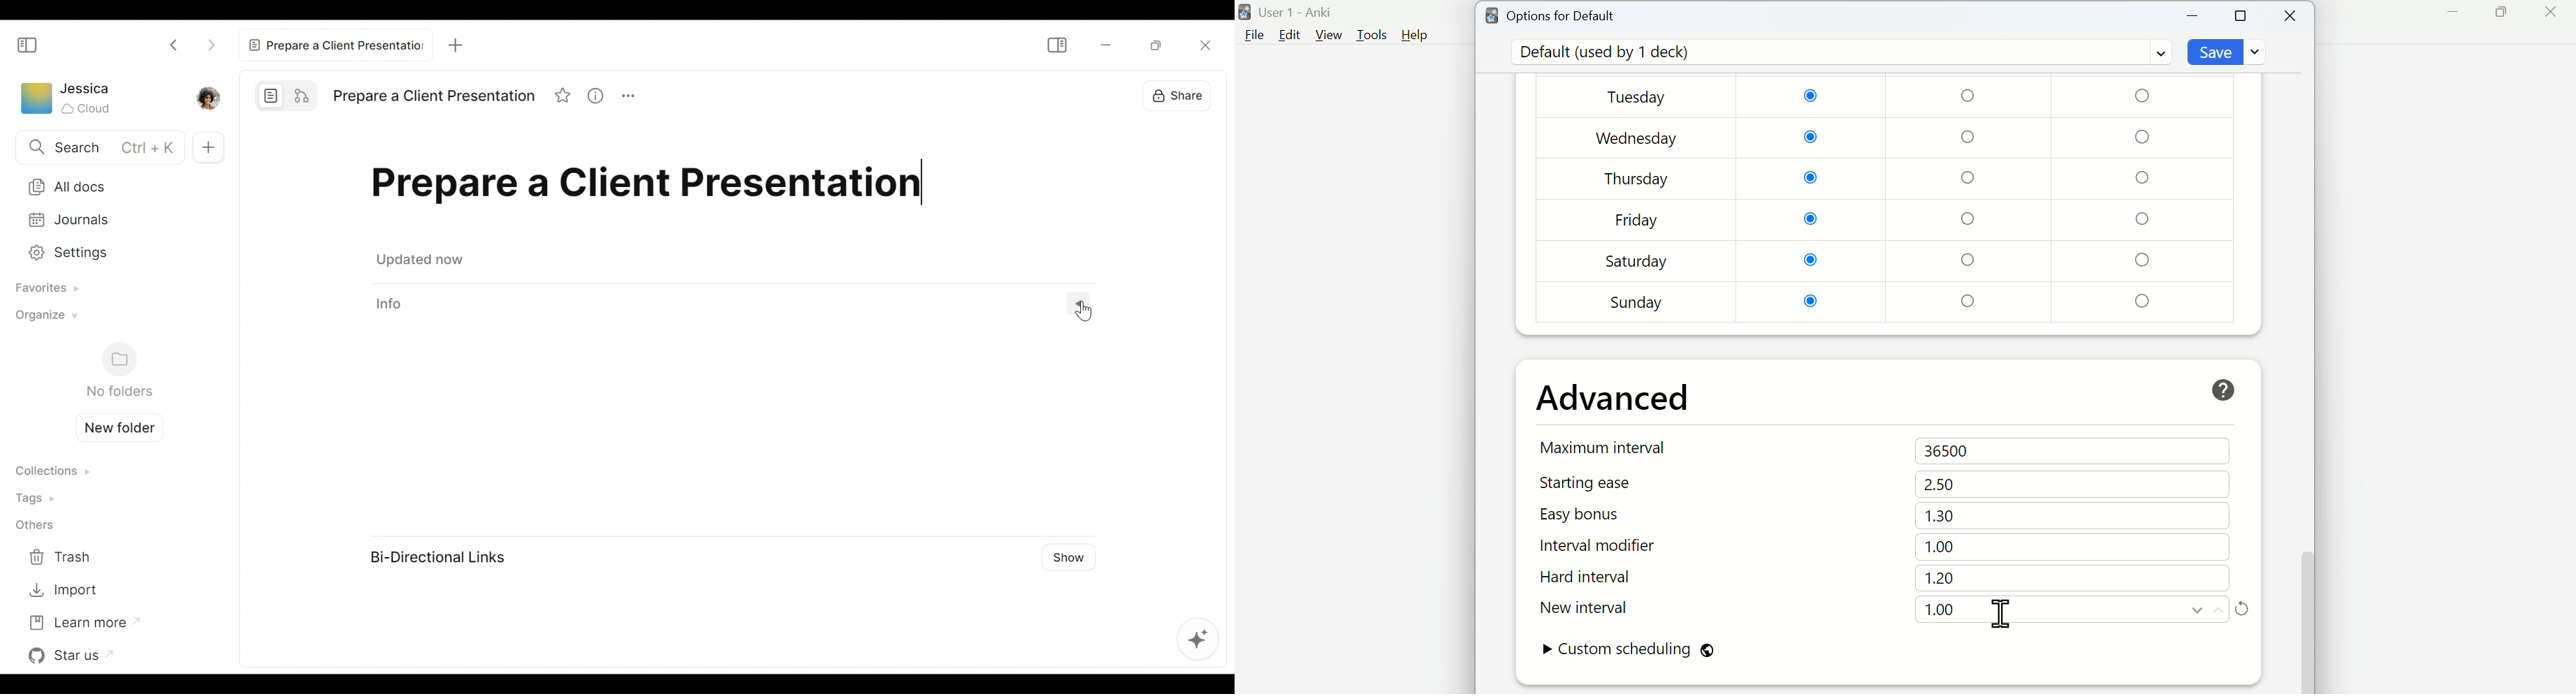 This screenshot has height=700, width=2576. Describe the element at coordinates (1551, 14) in the screenshot. I see `Options for Default` at that location.